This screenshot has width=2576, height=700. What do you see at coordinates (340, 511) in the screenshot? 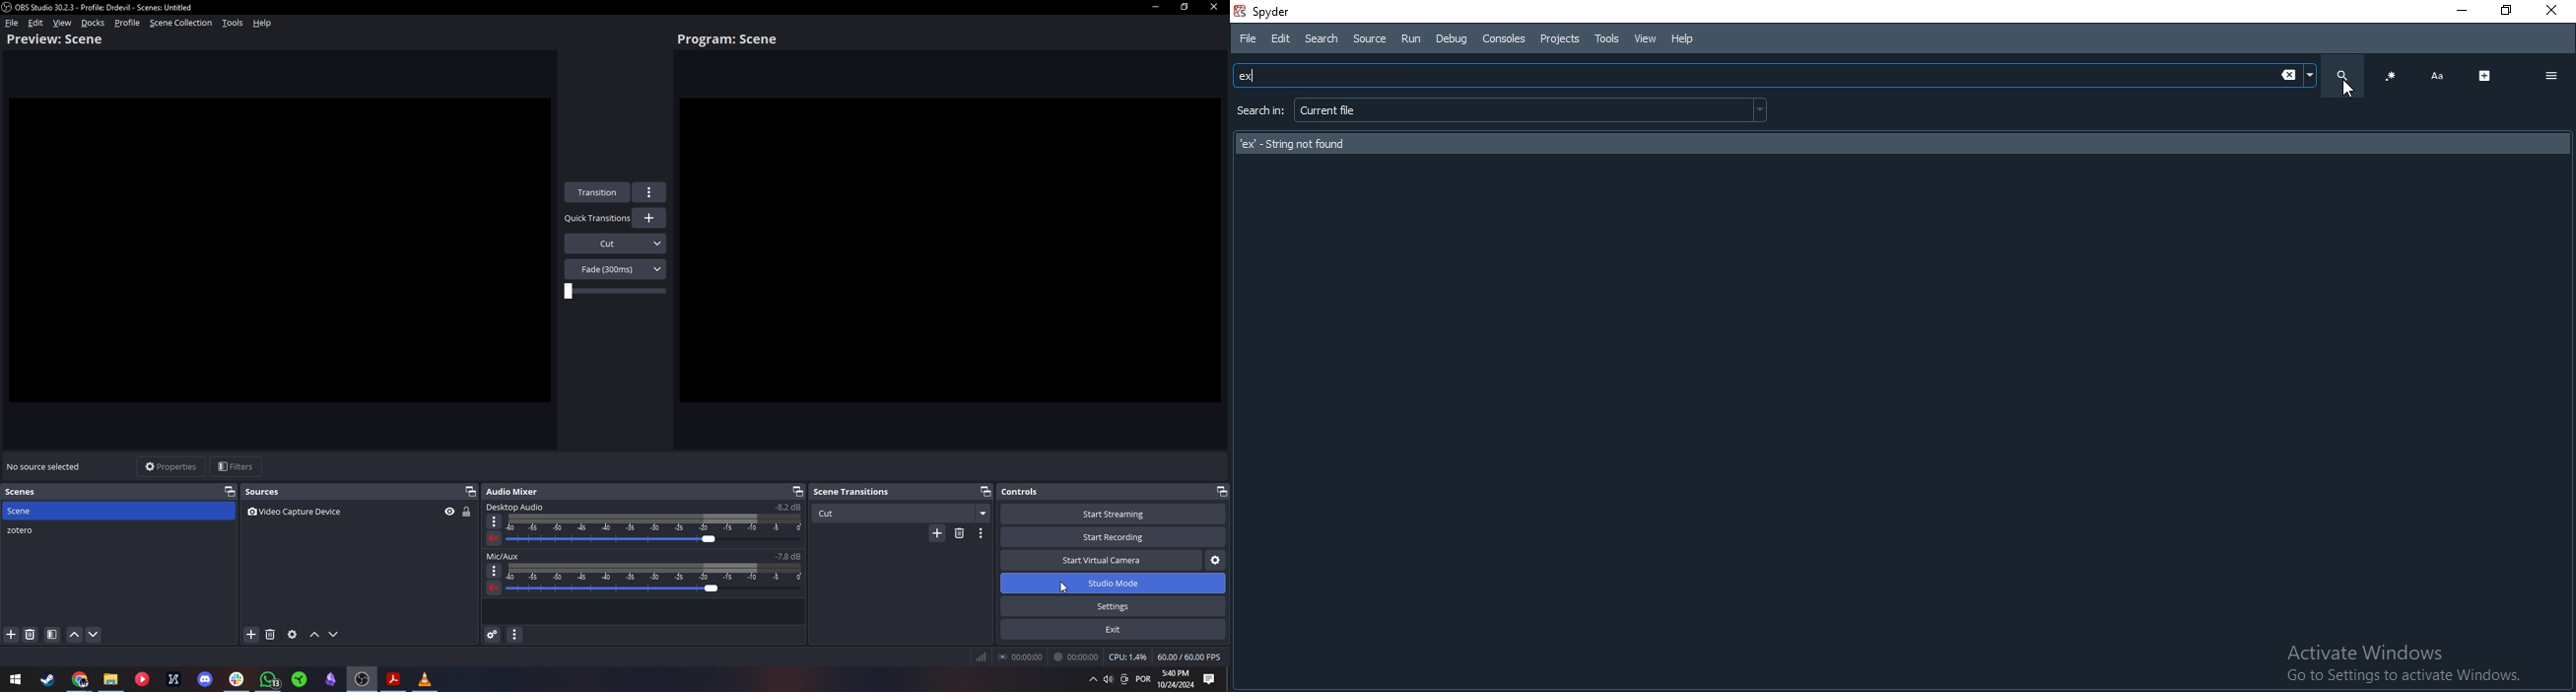
I see `Source one` at bounding box center [340, 511].